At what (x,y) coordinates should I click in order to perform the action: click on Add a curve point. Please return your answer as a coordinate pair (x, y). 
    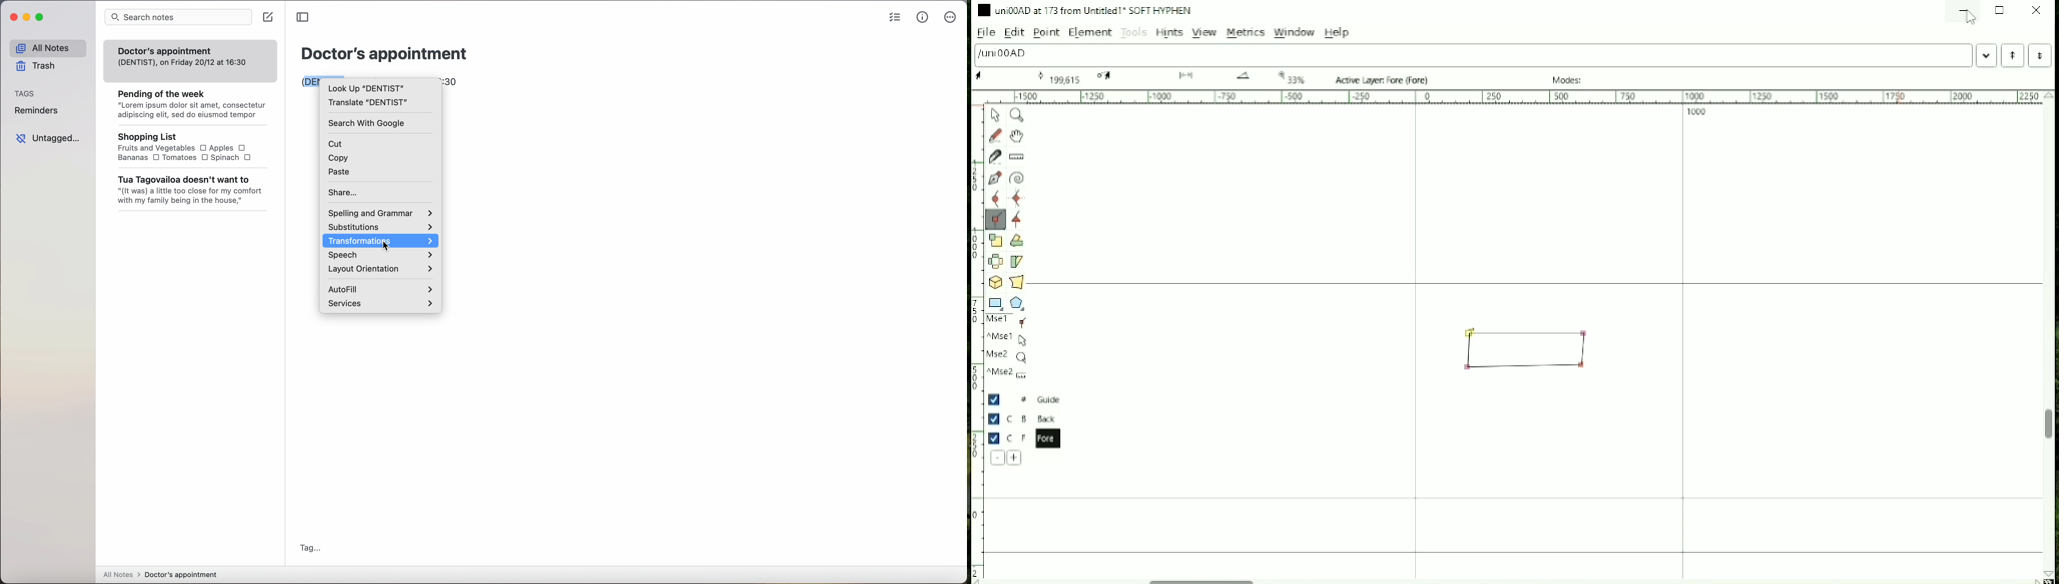
    Looking at the image, I should click on (995, 198).